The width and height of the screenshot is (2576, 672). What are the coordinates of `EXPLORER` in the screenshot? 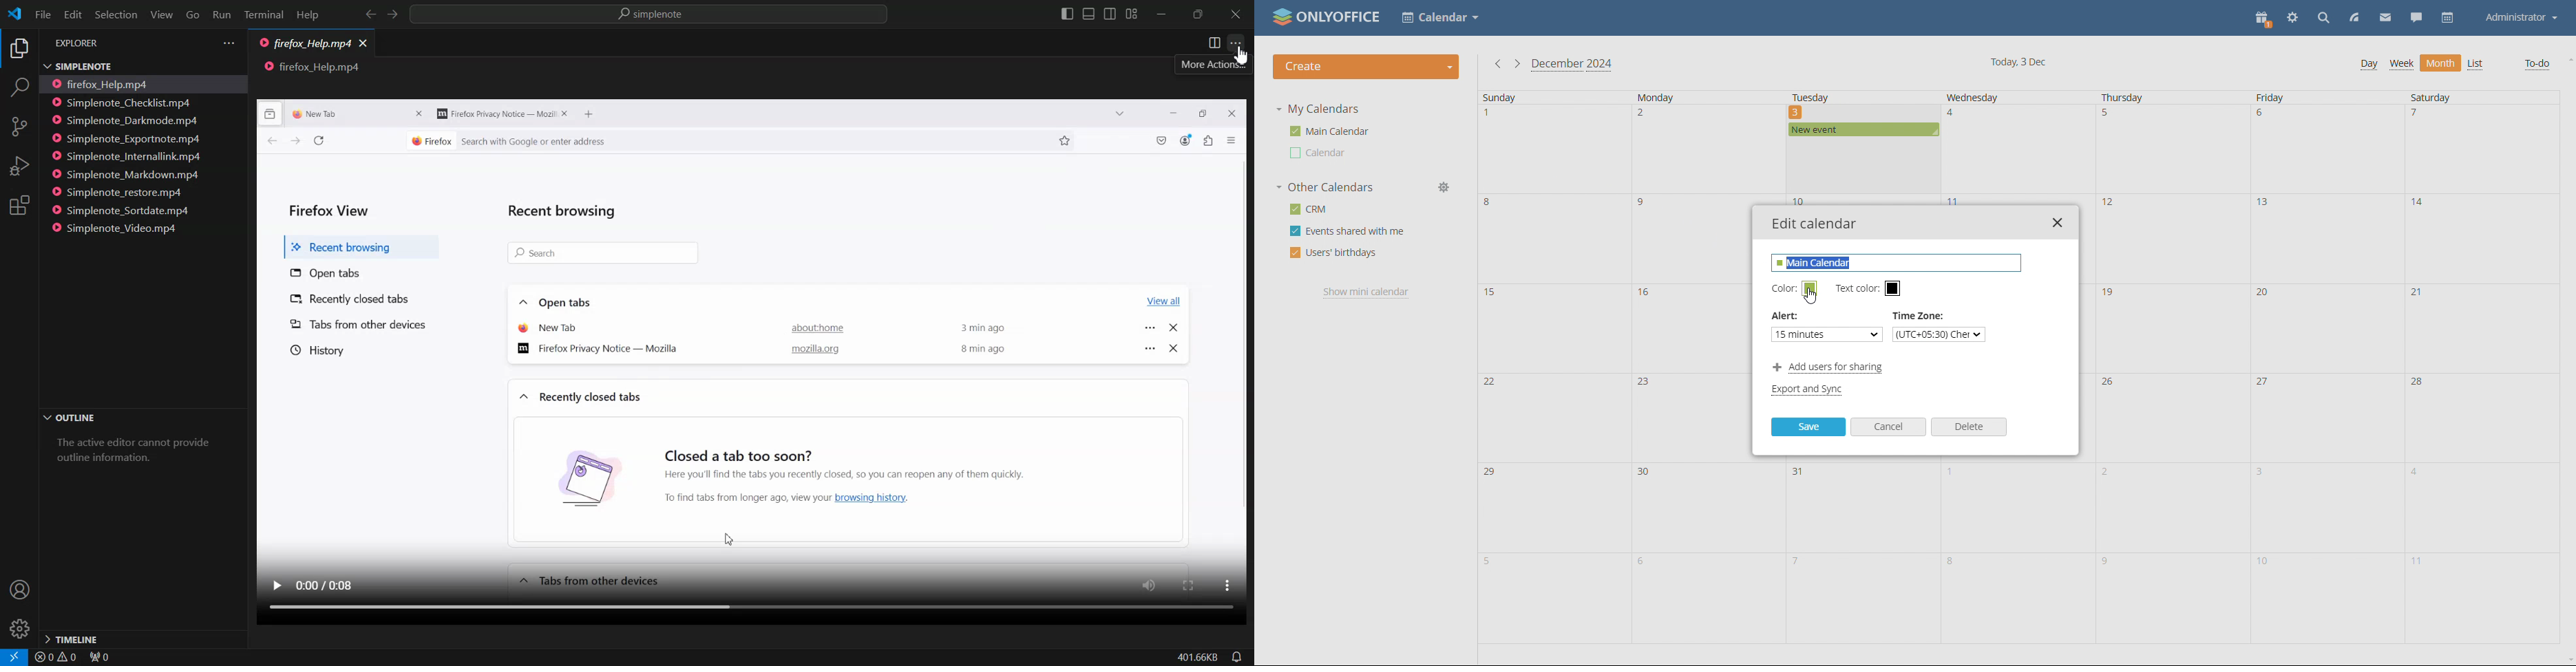 It's located at (80, 44).